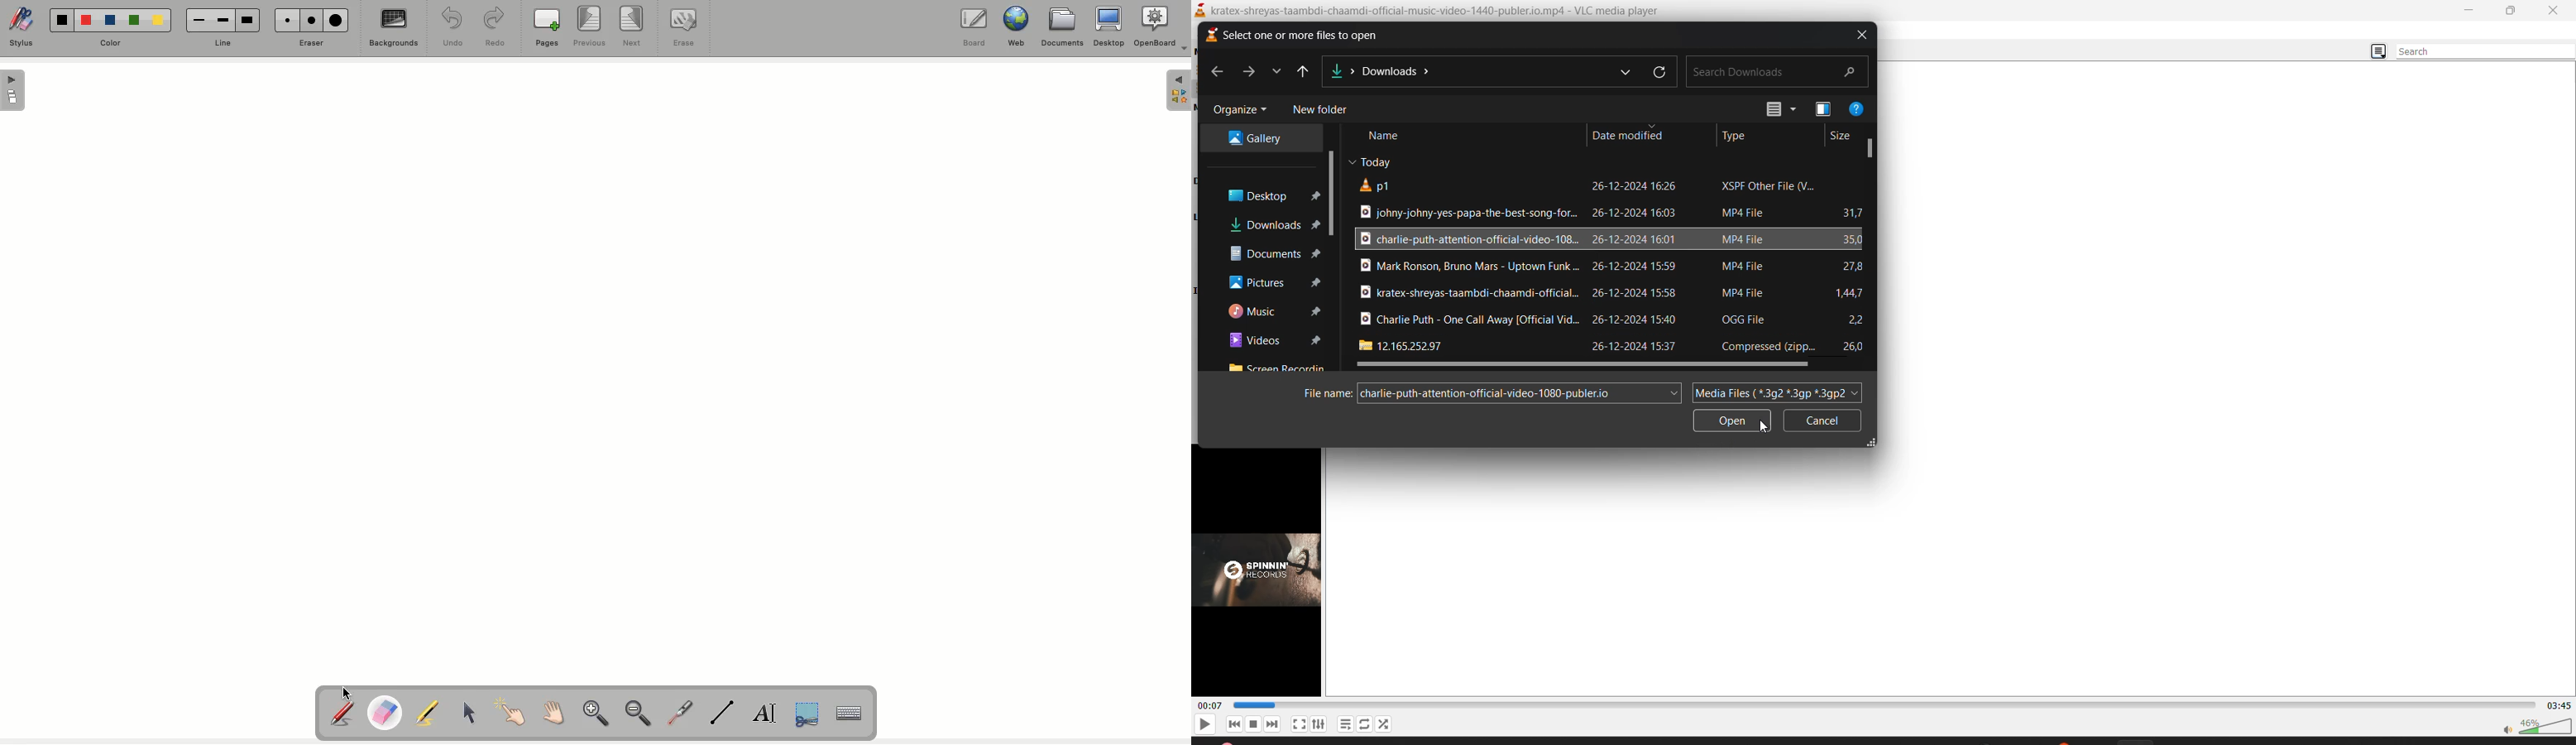  What do you see at coordinates (1633, 136) in the screenshot?
I see `date modified` at bounding box center [1633, 136].